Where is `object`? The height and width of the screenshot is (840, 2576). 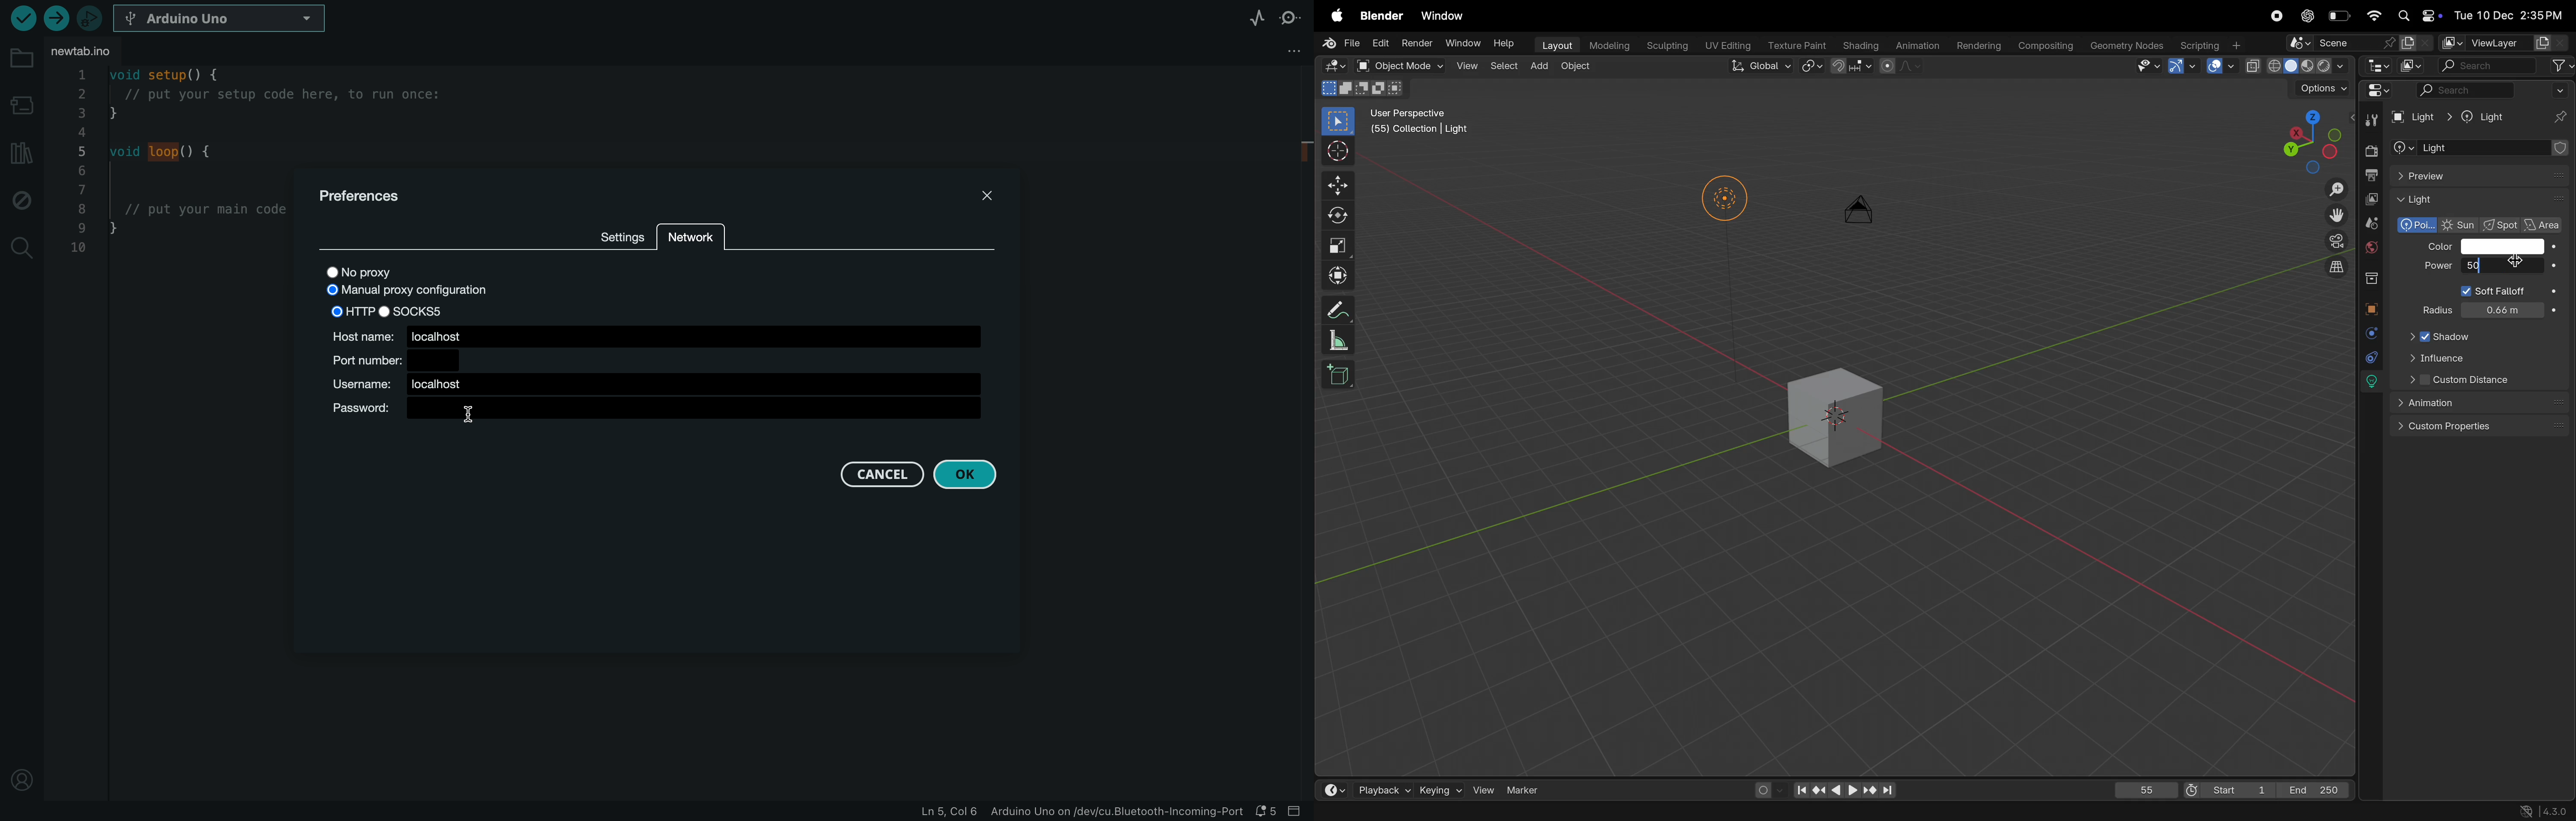
object is located at coordinates (1582, 70).